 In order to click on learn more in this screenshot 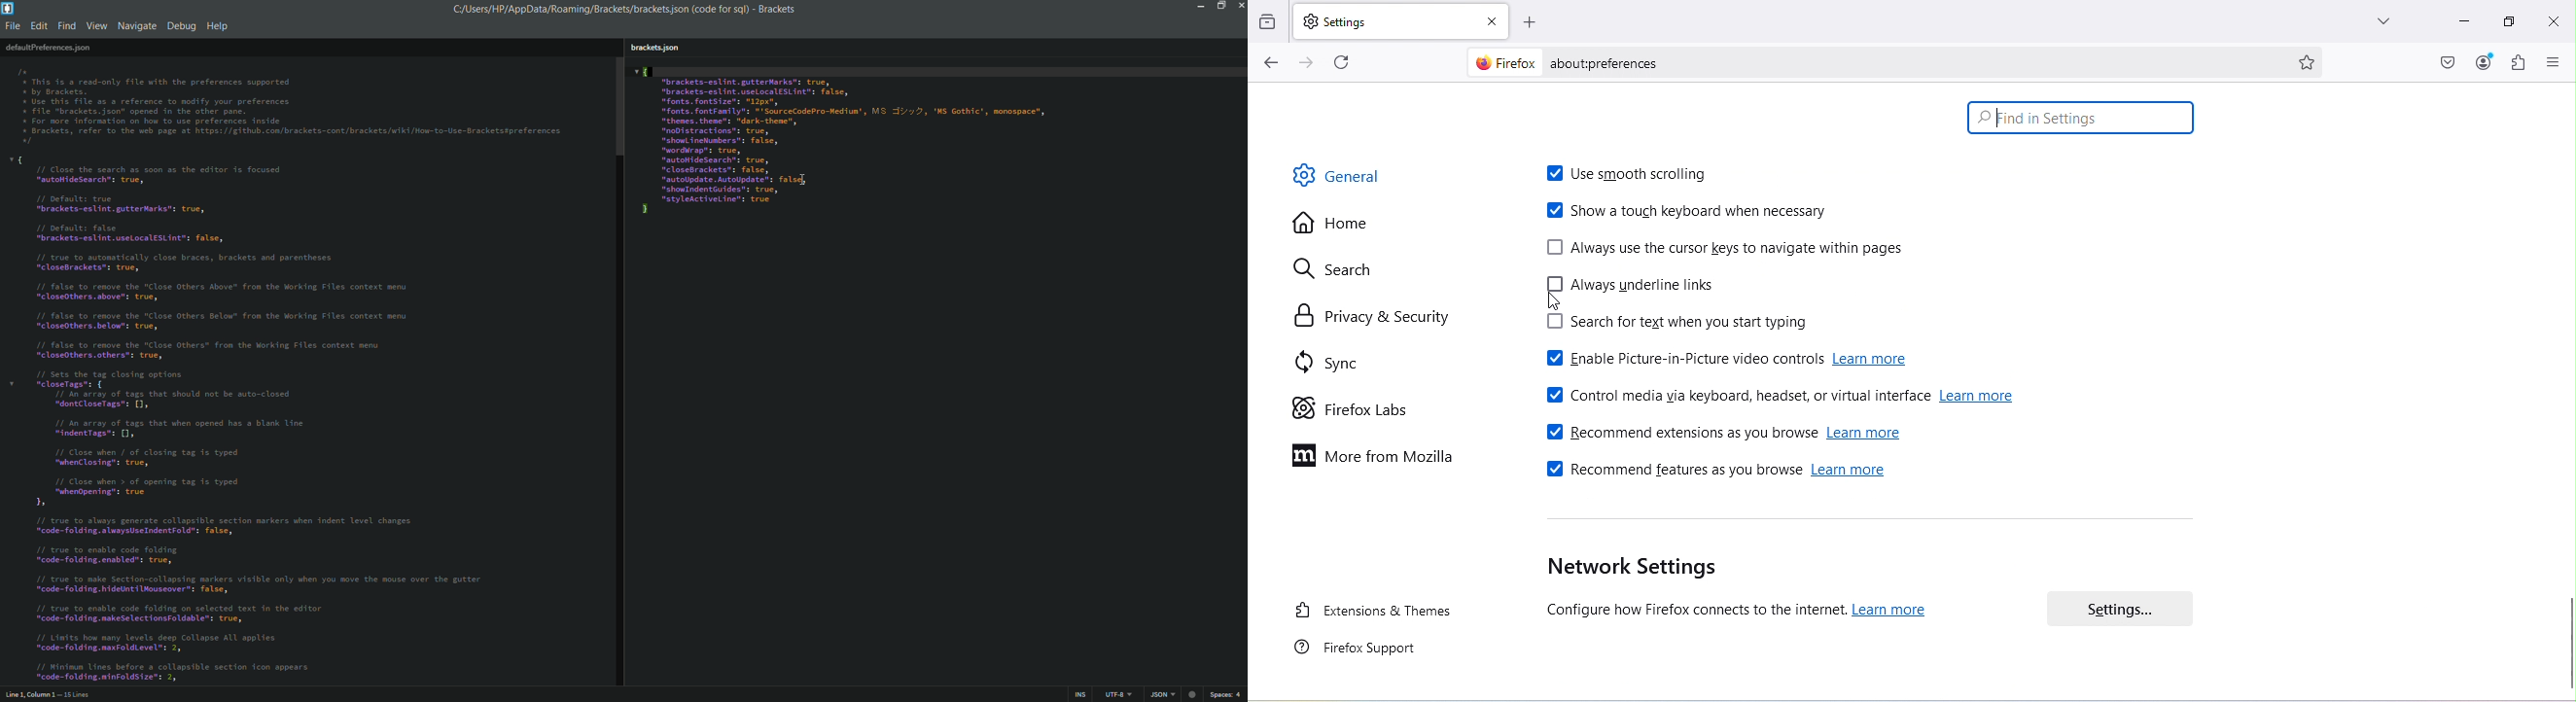, I will do `click(1984, 397)`.